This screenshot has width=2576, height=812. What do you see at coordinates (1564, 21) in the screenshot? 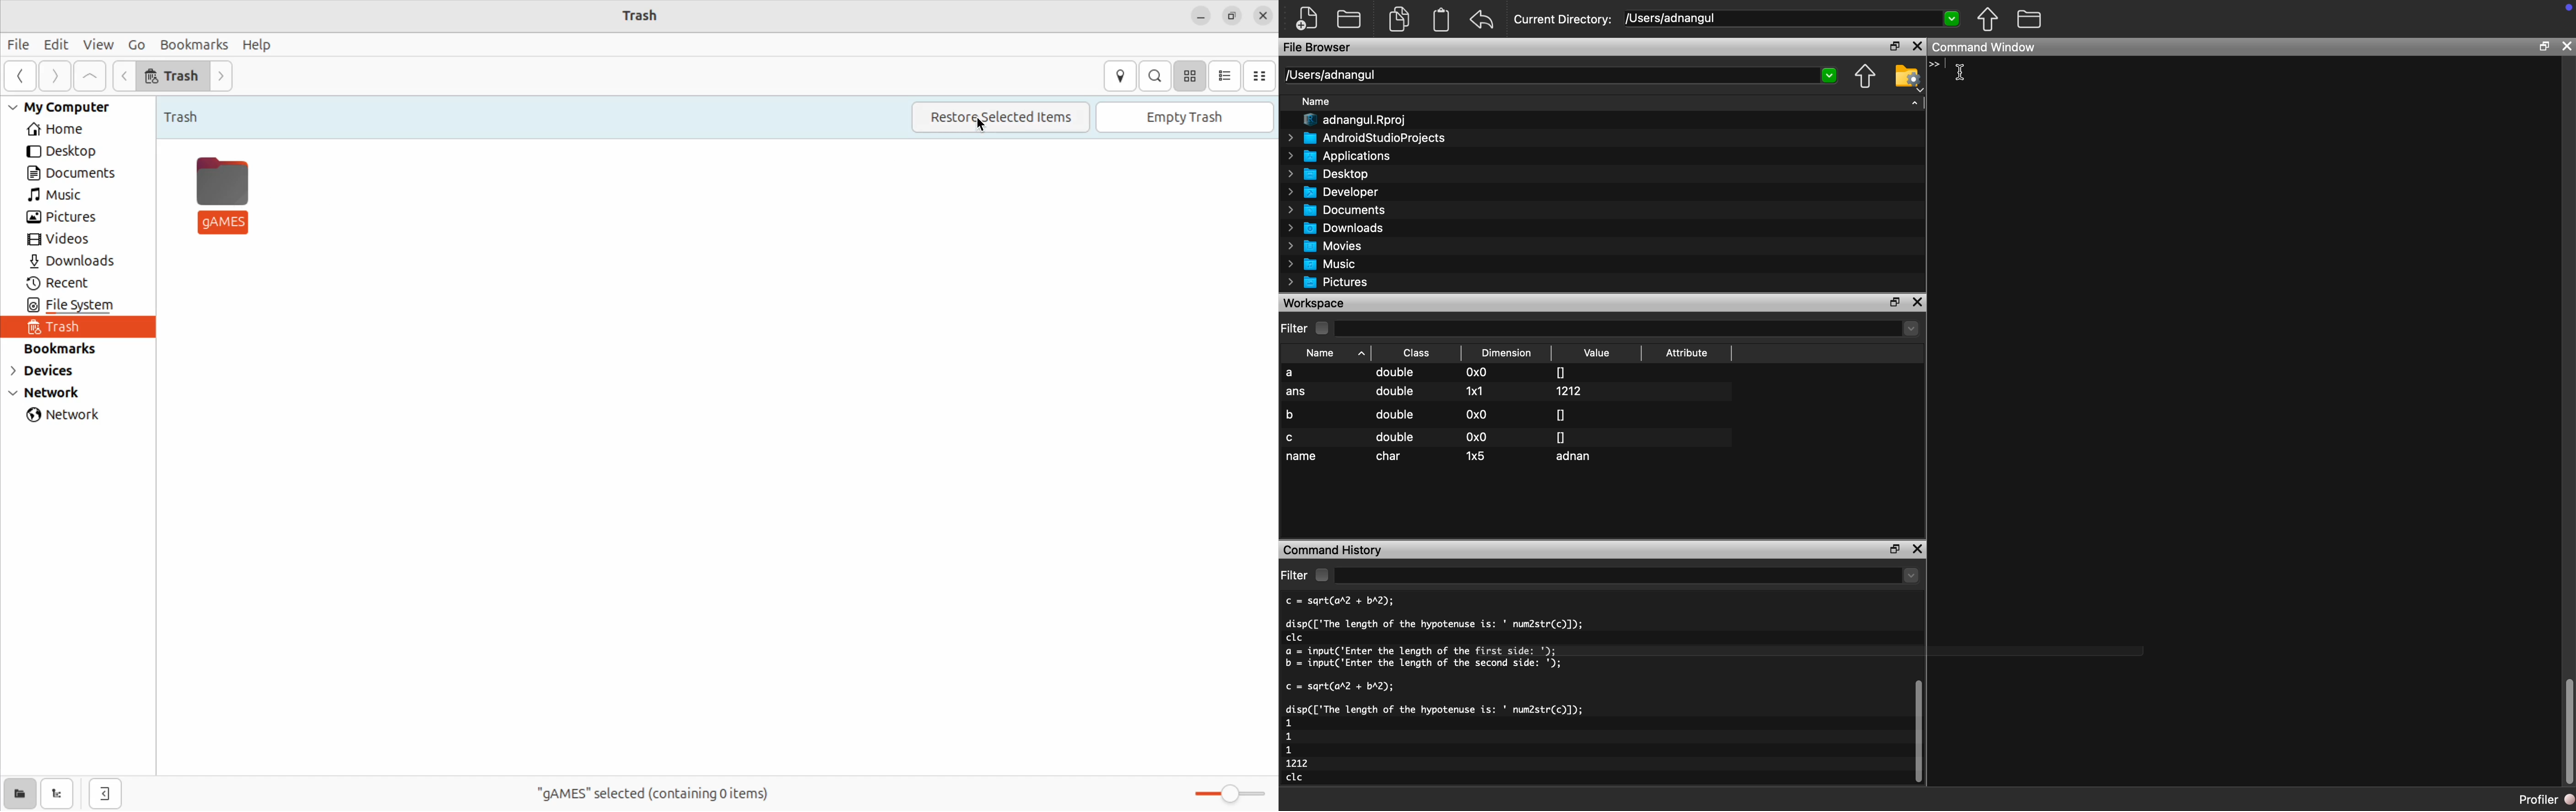
I see `Current Directory:` at bounding box center [1564, 21].